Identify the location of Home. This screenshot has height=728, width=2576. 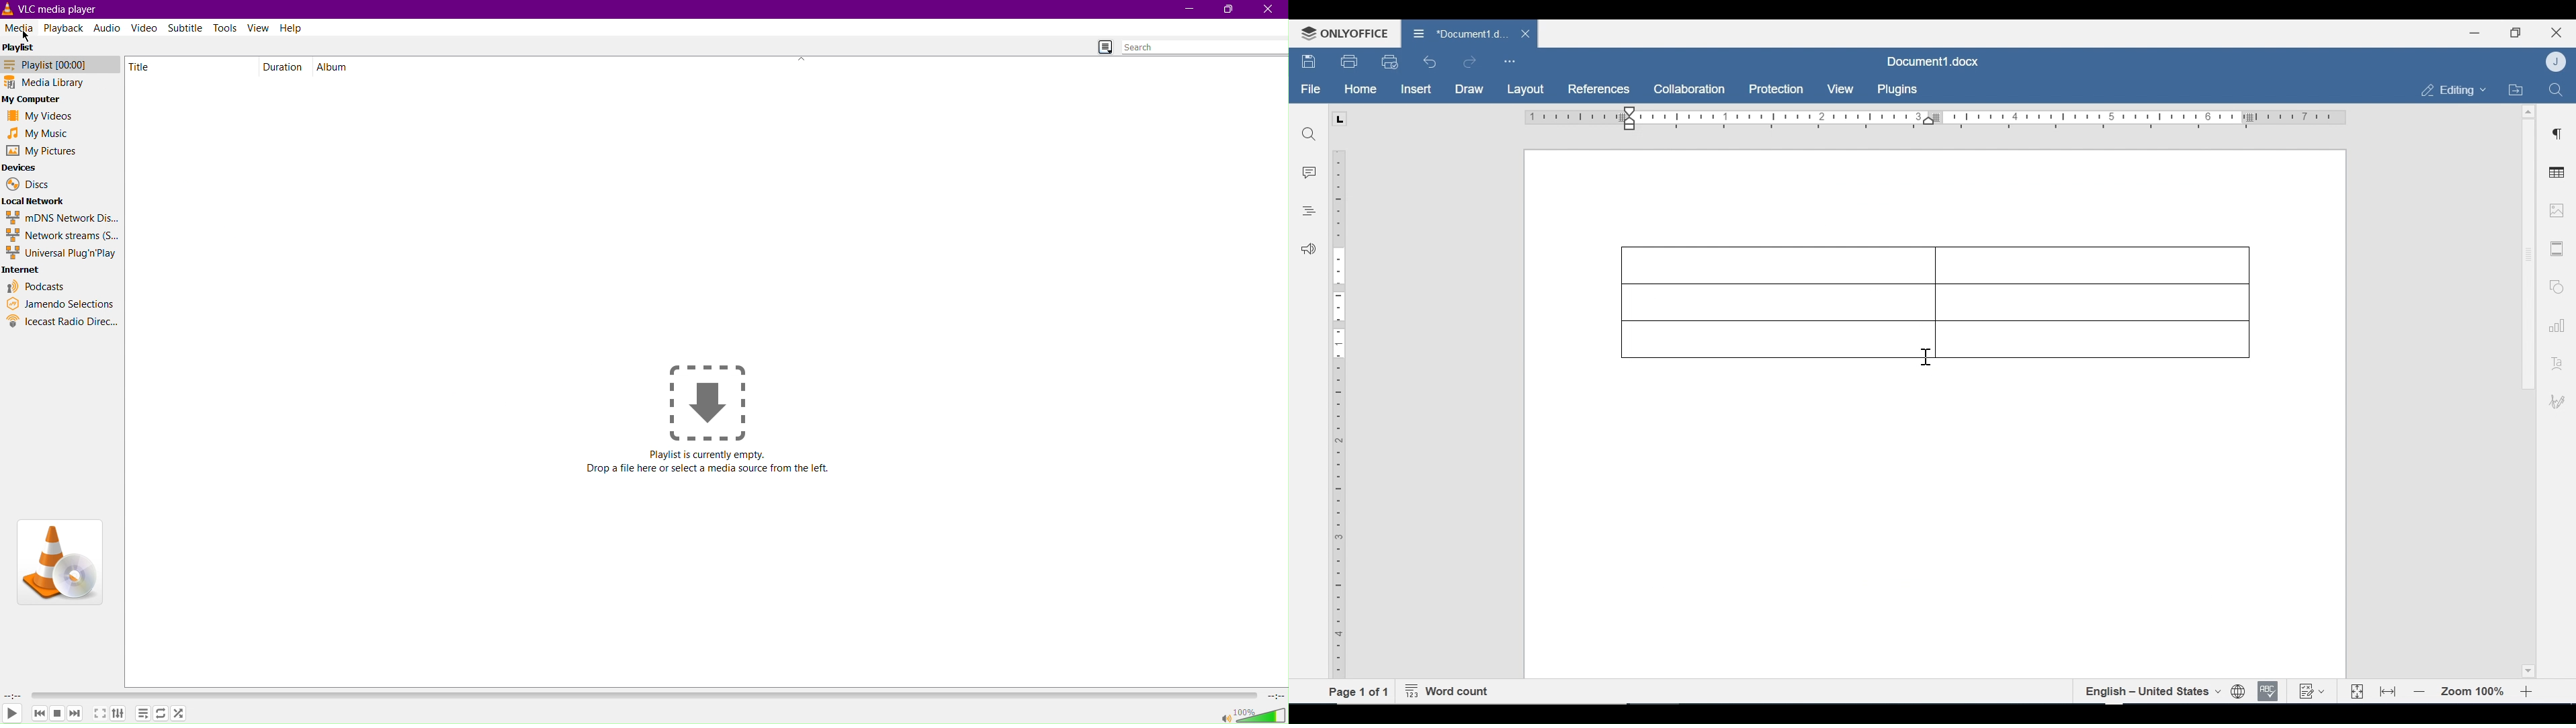
(1360, 89).